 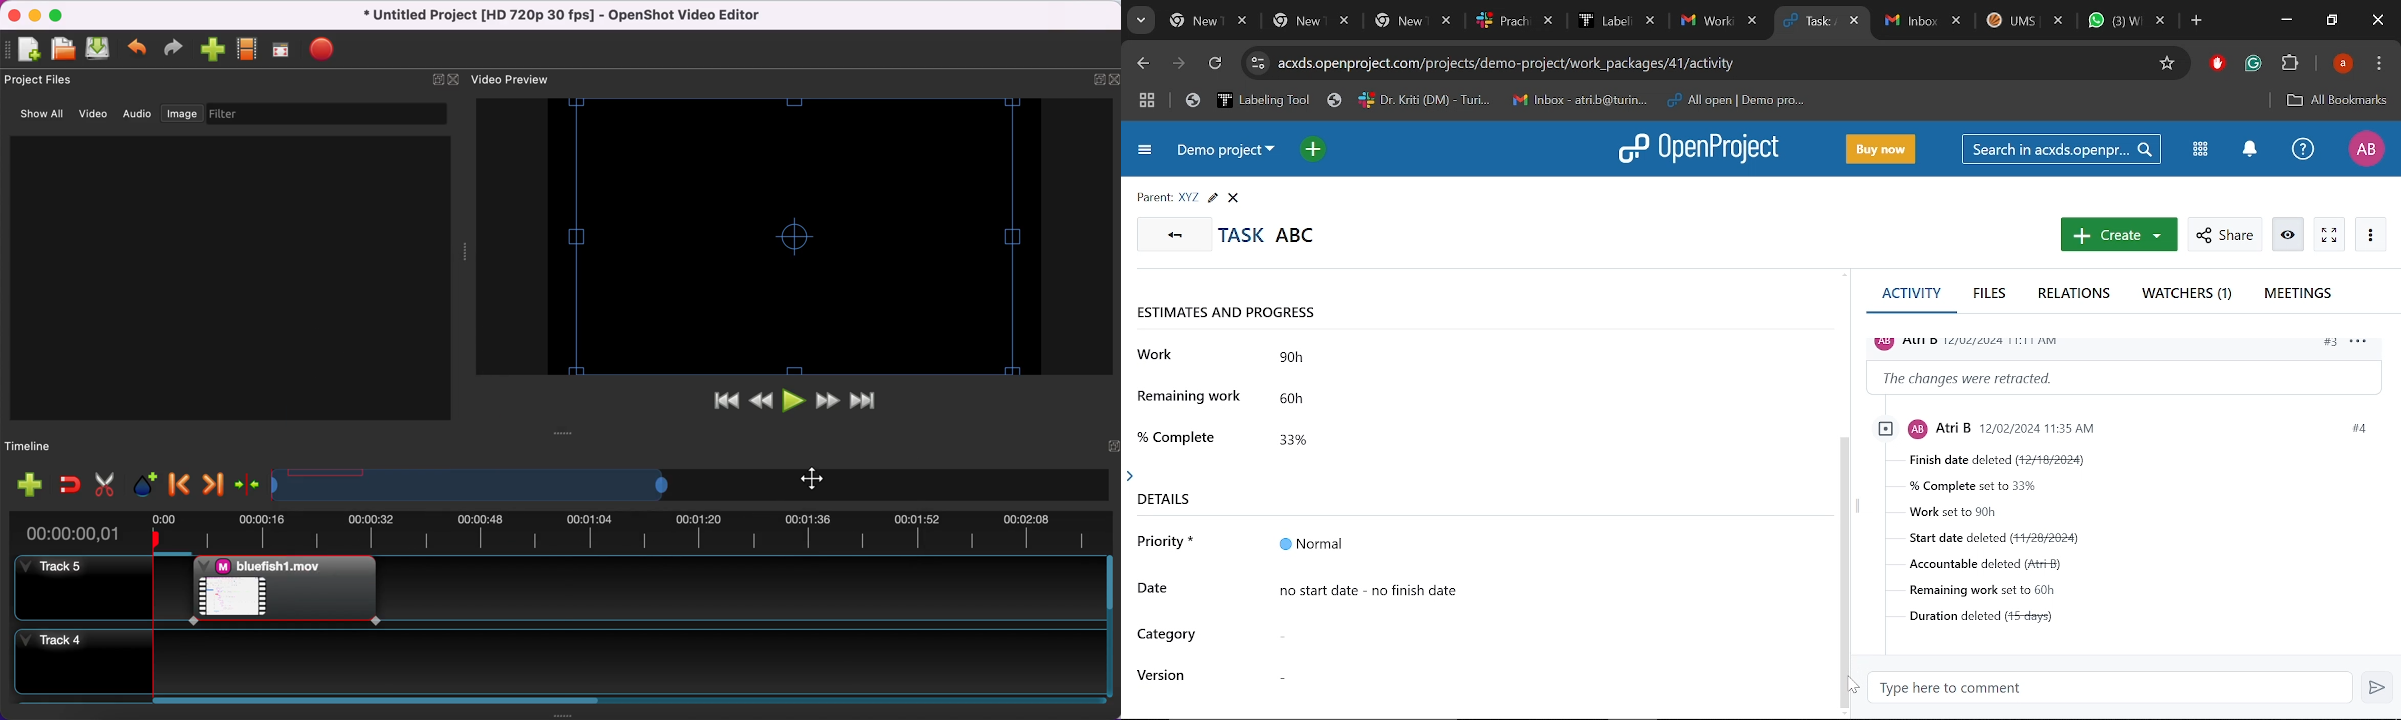 What do you see at coordinates (1159, 588) in the screenshot?
I see `date` at bounding box center [1159, 588].